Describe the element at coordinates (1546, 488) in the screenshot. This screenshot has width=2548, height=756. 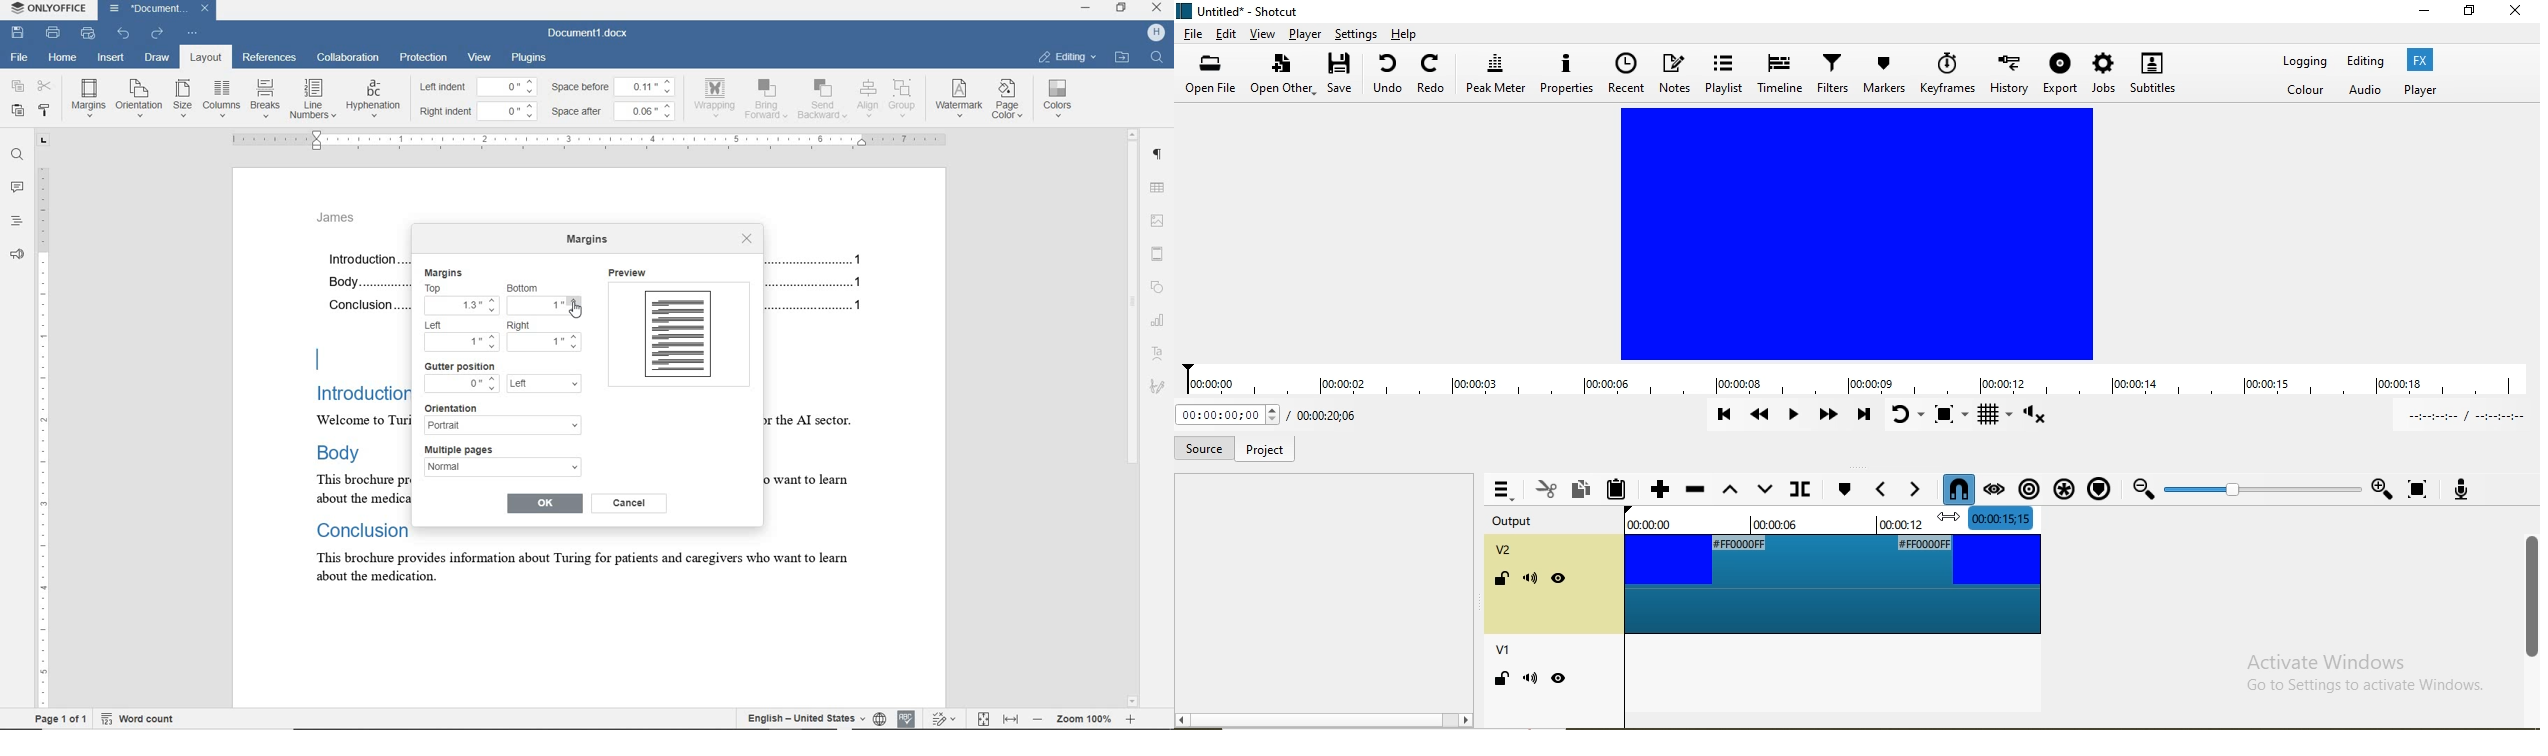
I see `Cut` at that location.